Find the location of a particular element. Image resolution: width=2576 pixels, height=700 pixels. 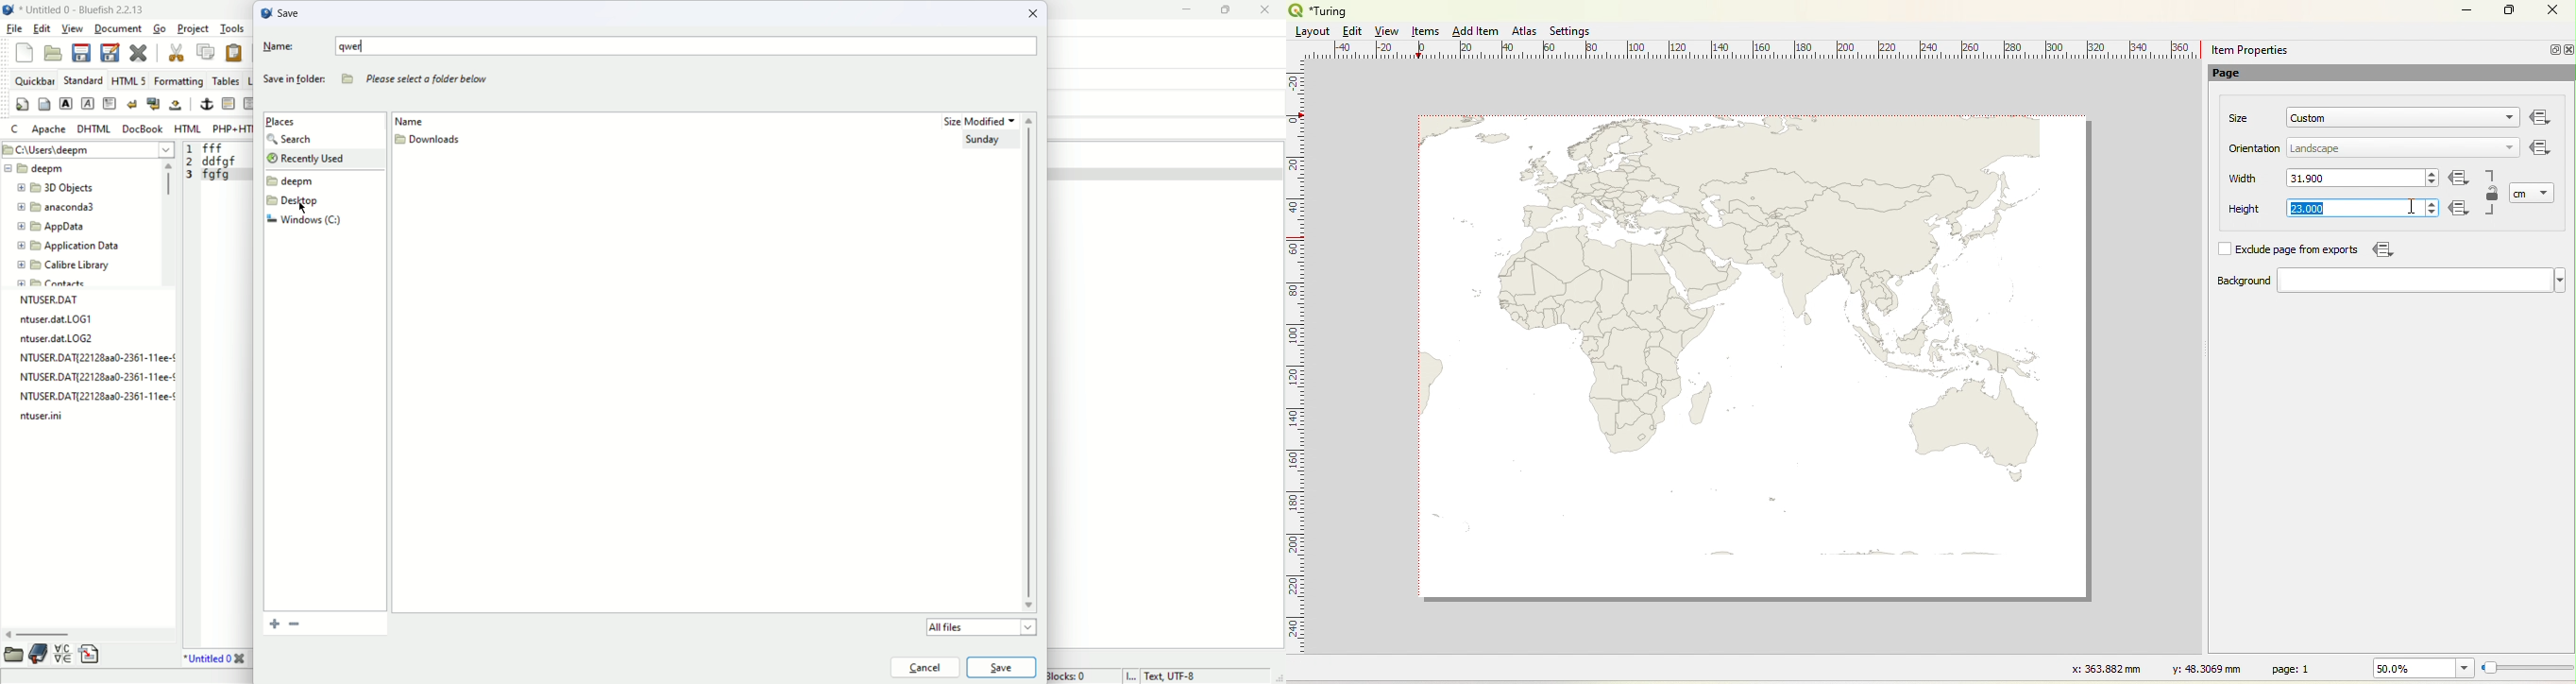

anchor is located at coordinates (204, 105).